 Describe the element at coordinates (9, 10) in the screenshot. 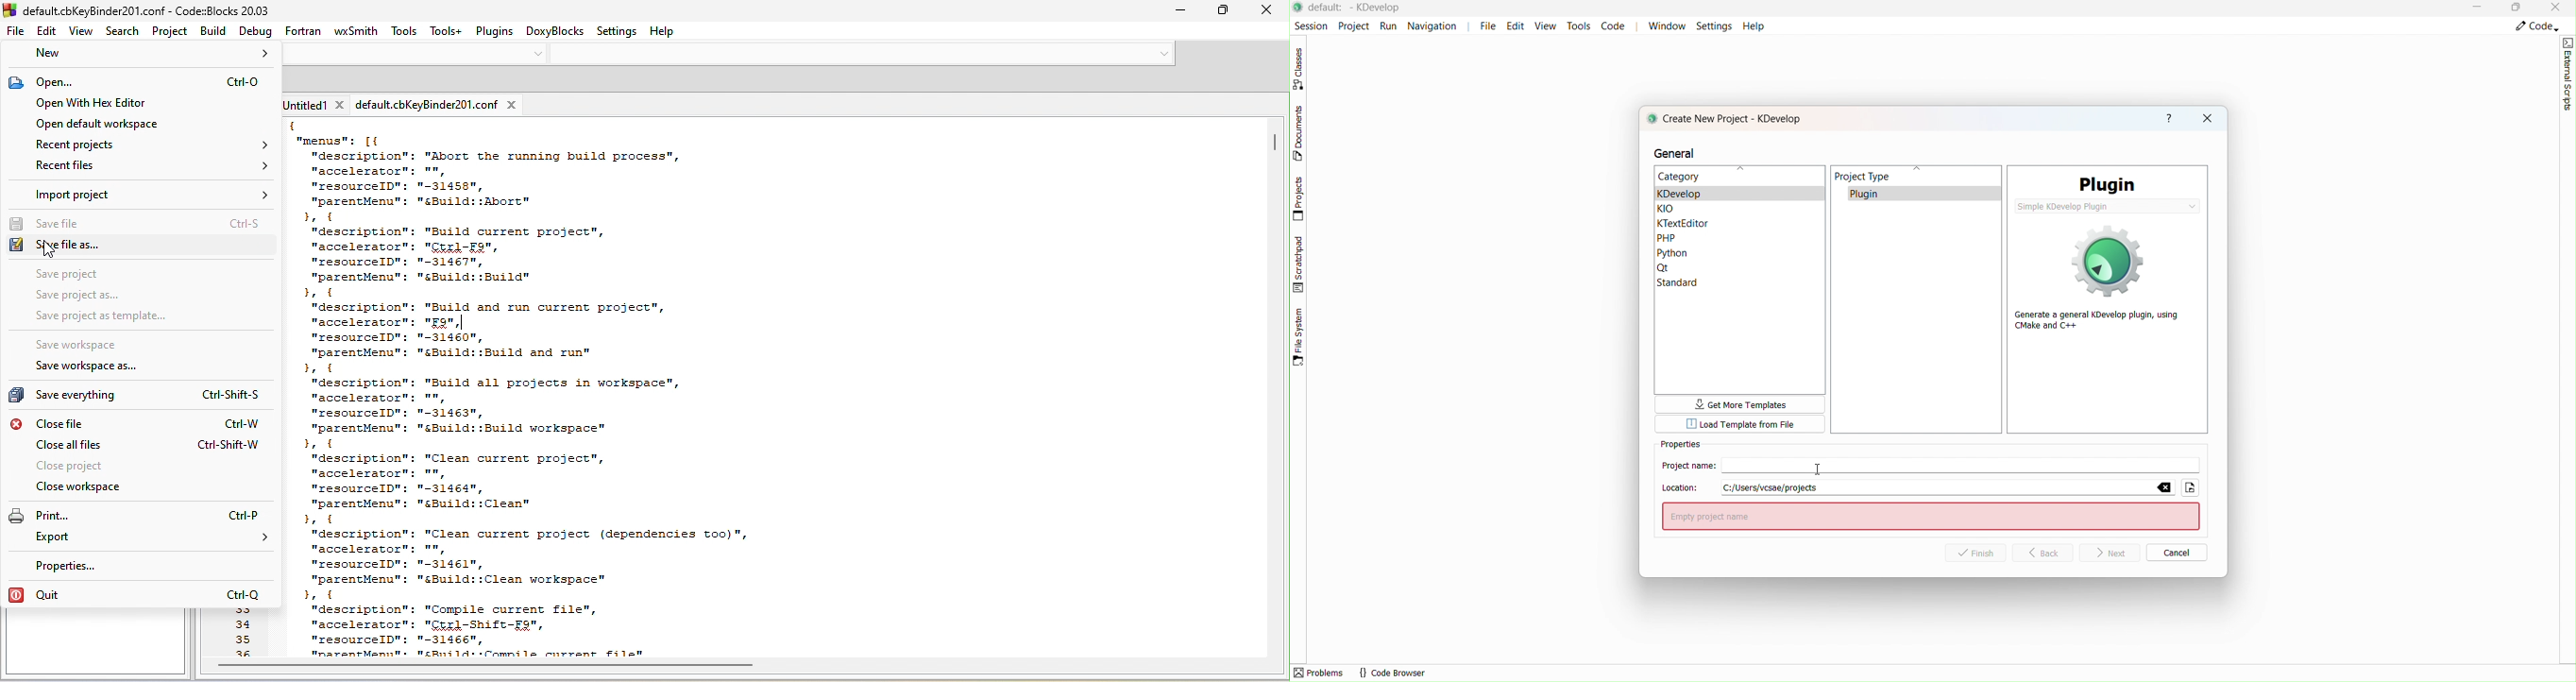

I see `logo` at that location.